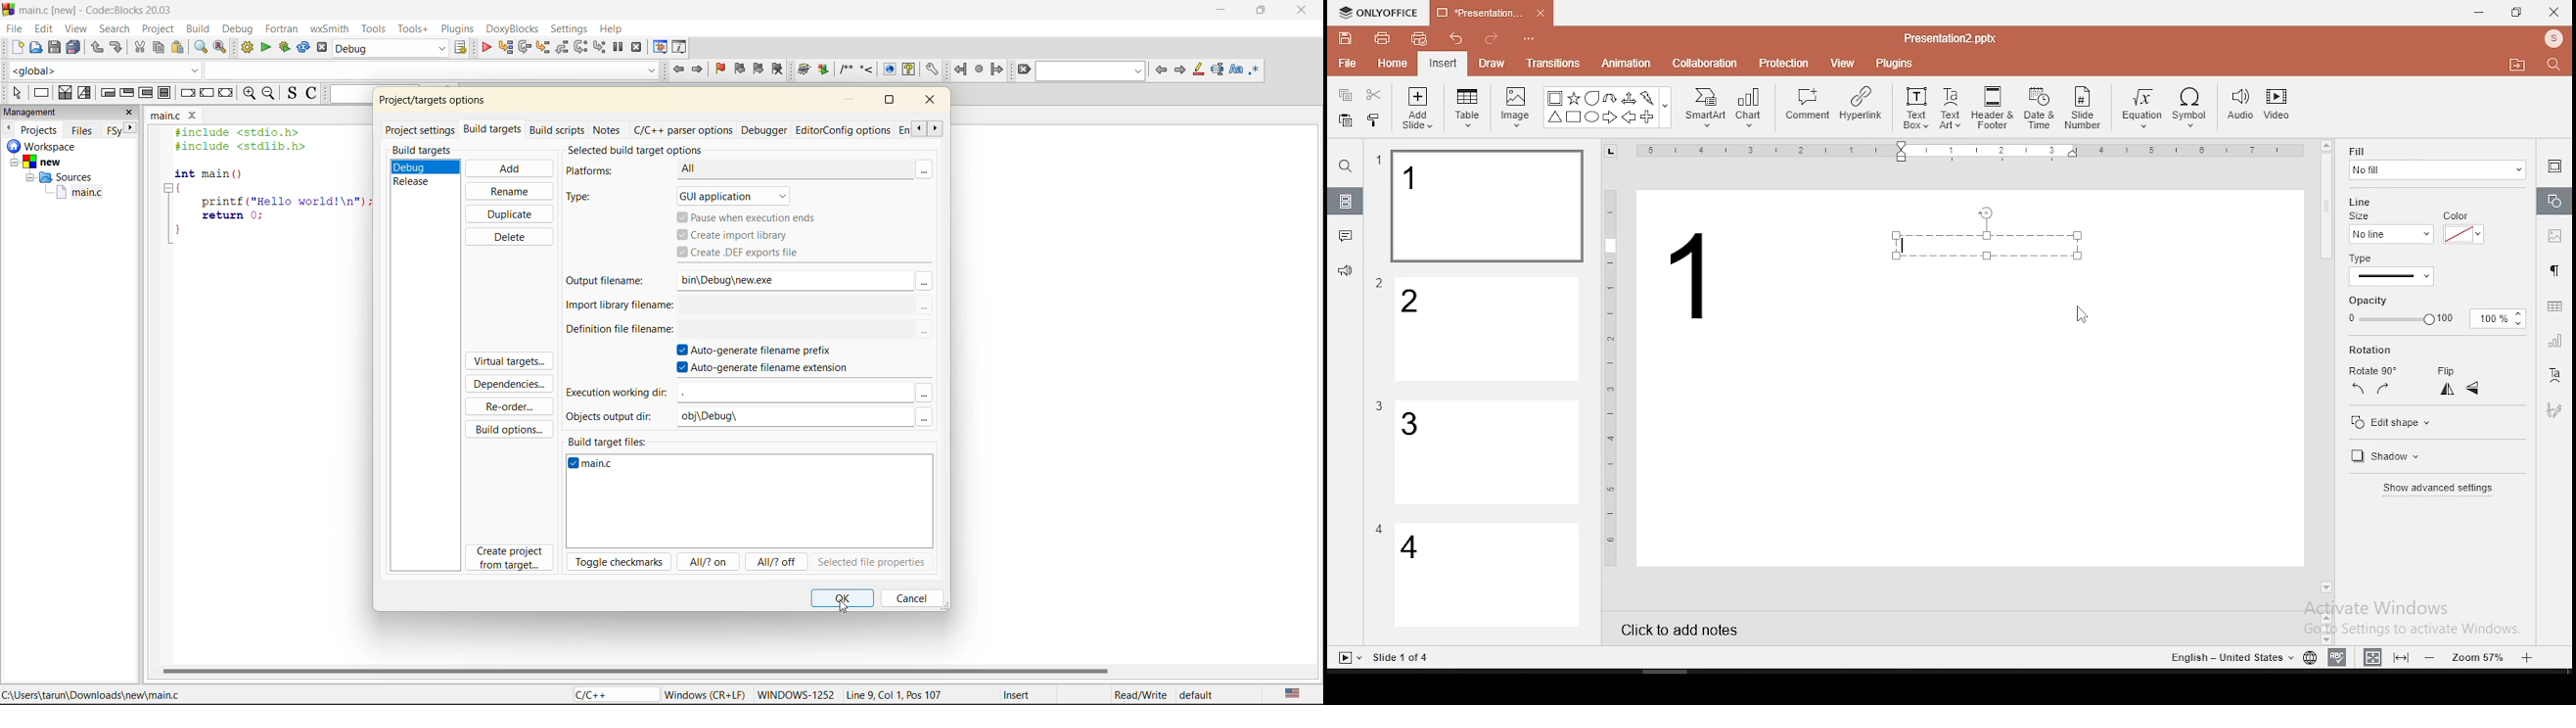 The image size is (2576, 728). What do you see at coordinates (1808, 105) in the screenshot?
I see `comment` at bounding box center [1808, 105].